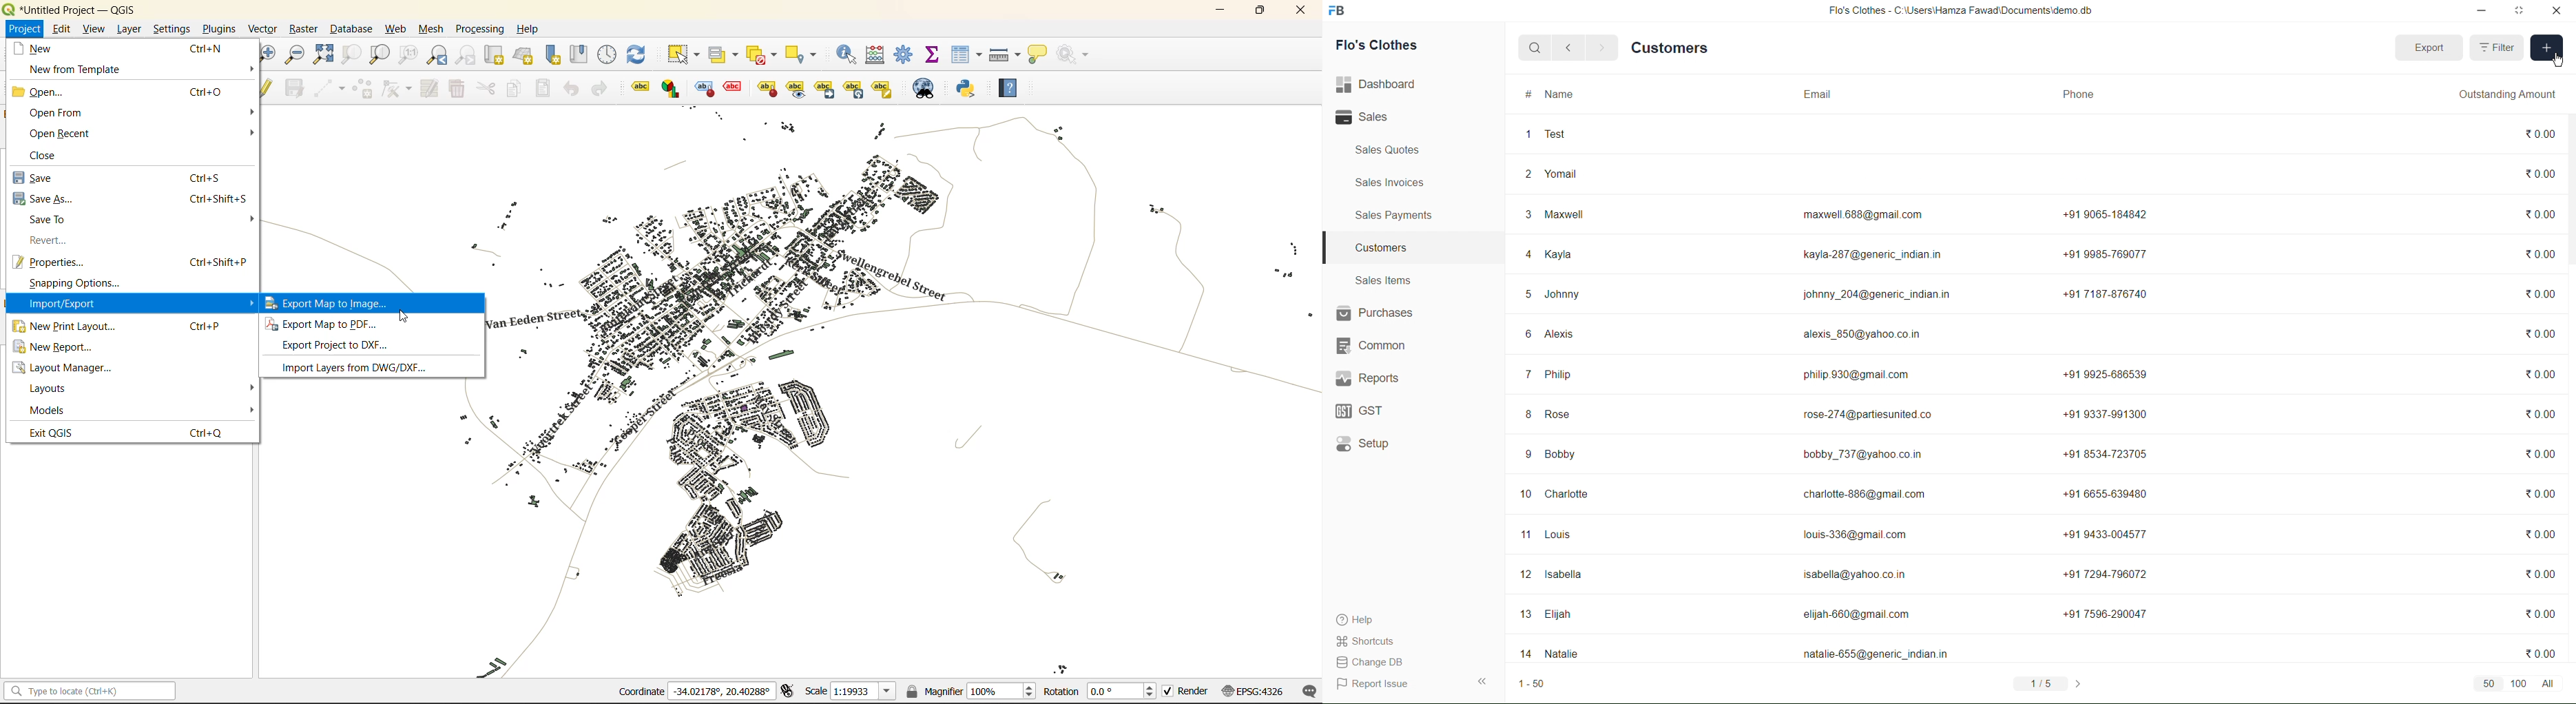 The width and height of the screenshot is (2576, 728). Describe the element at coordinates (293, 88) in the screenshot. I see `save edits` at that location.